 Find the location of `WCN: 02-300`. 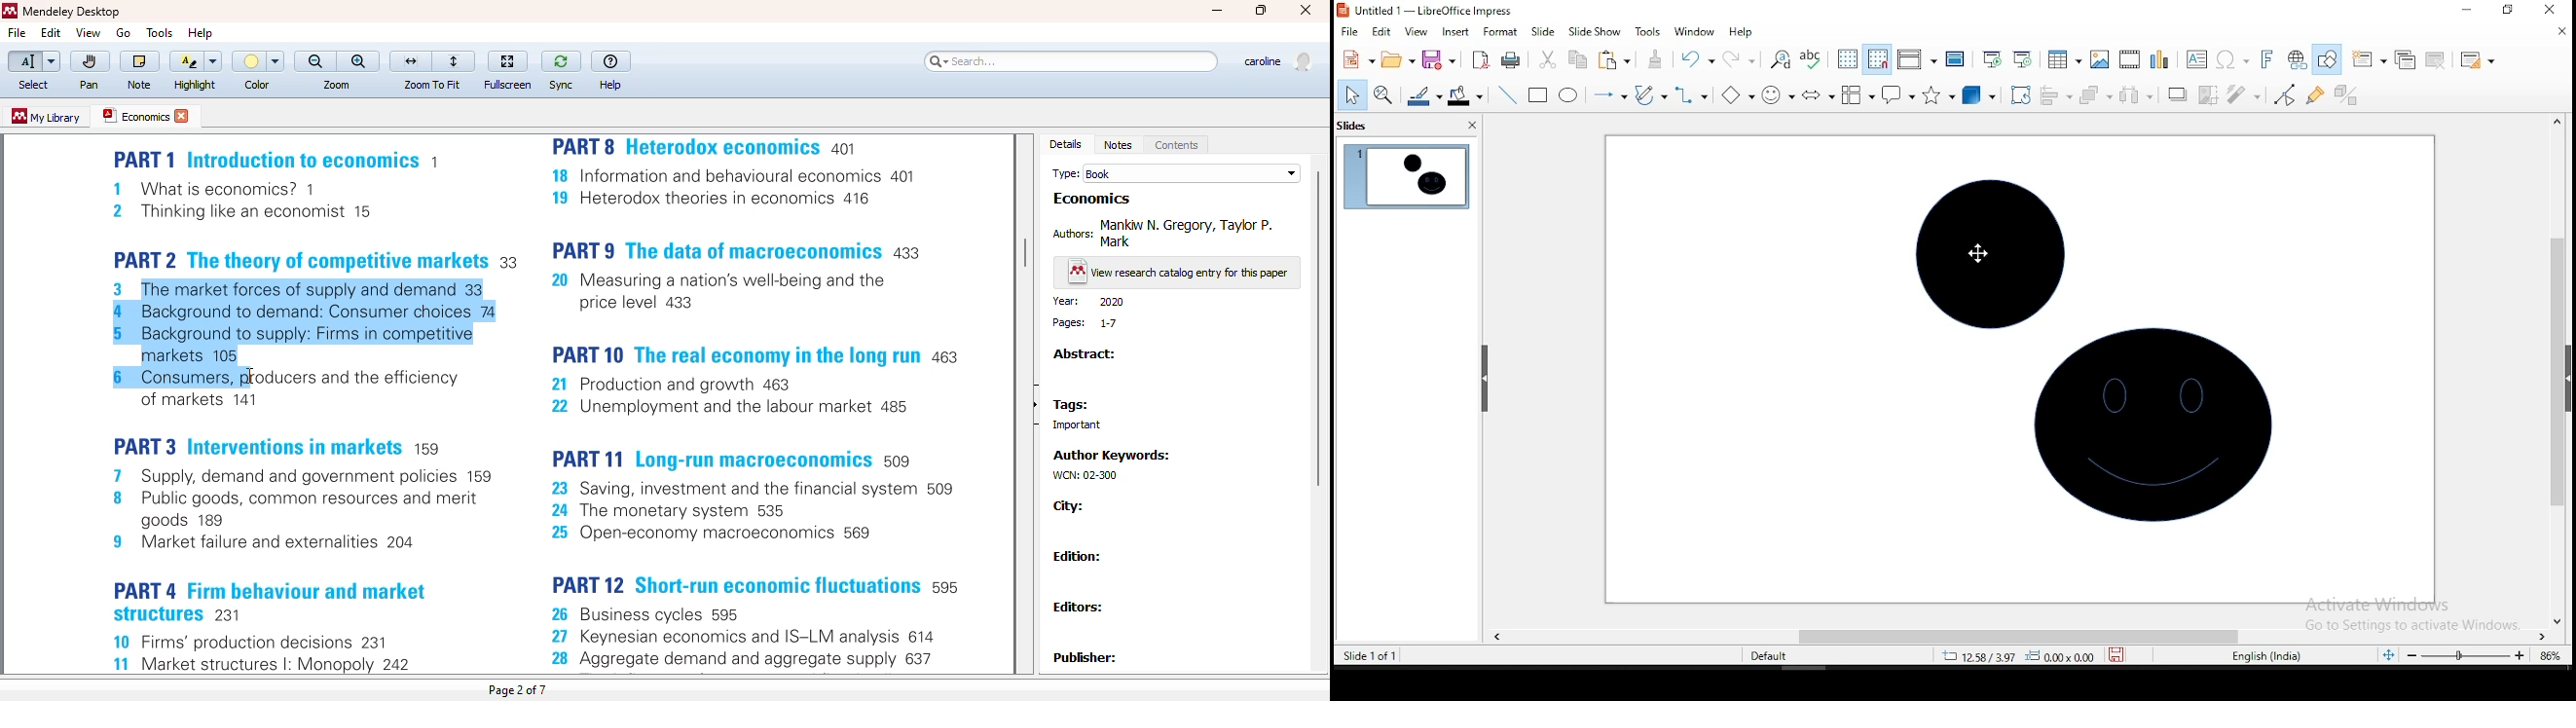

WCN: 02-300 is located at coordinates (1083, 475).